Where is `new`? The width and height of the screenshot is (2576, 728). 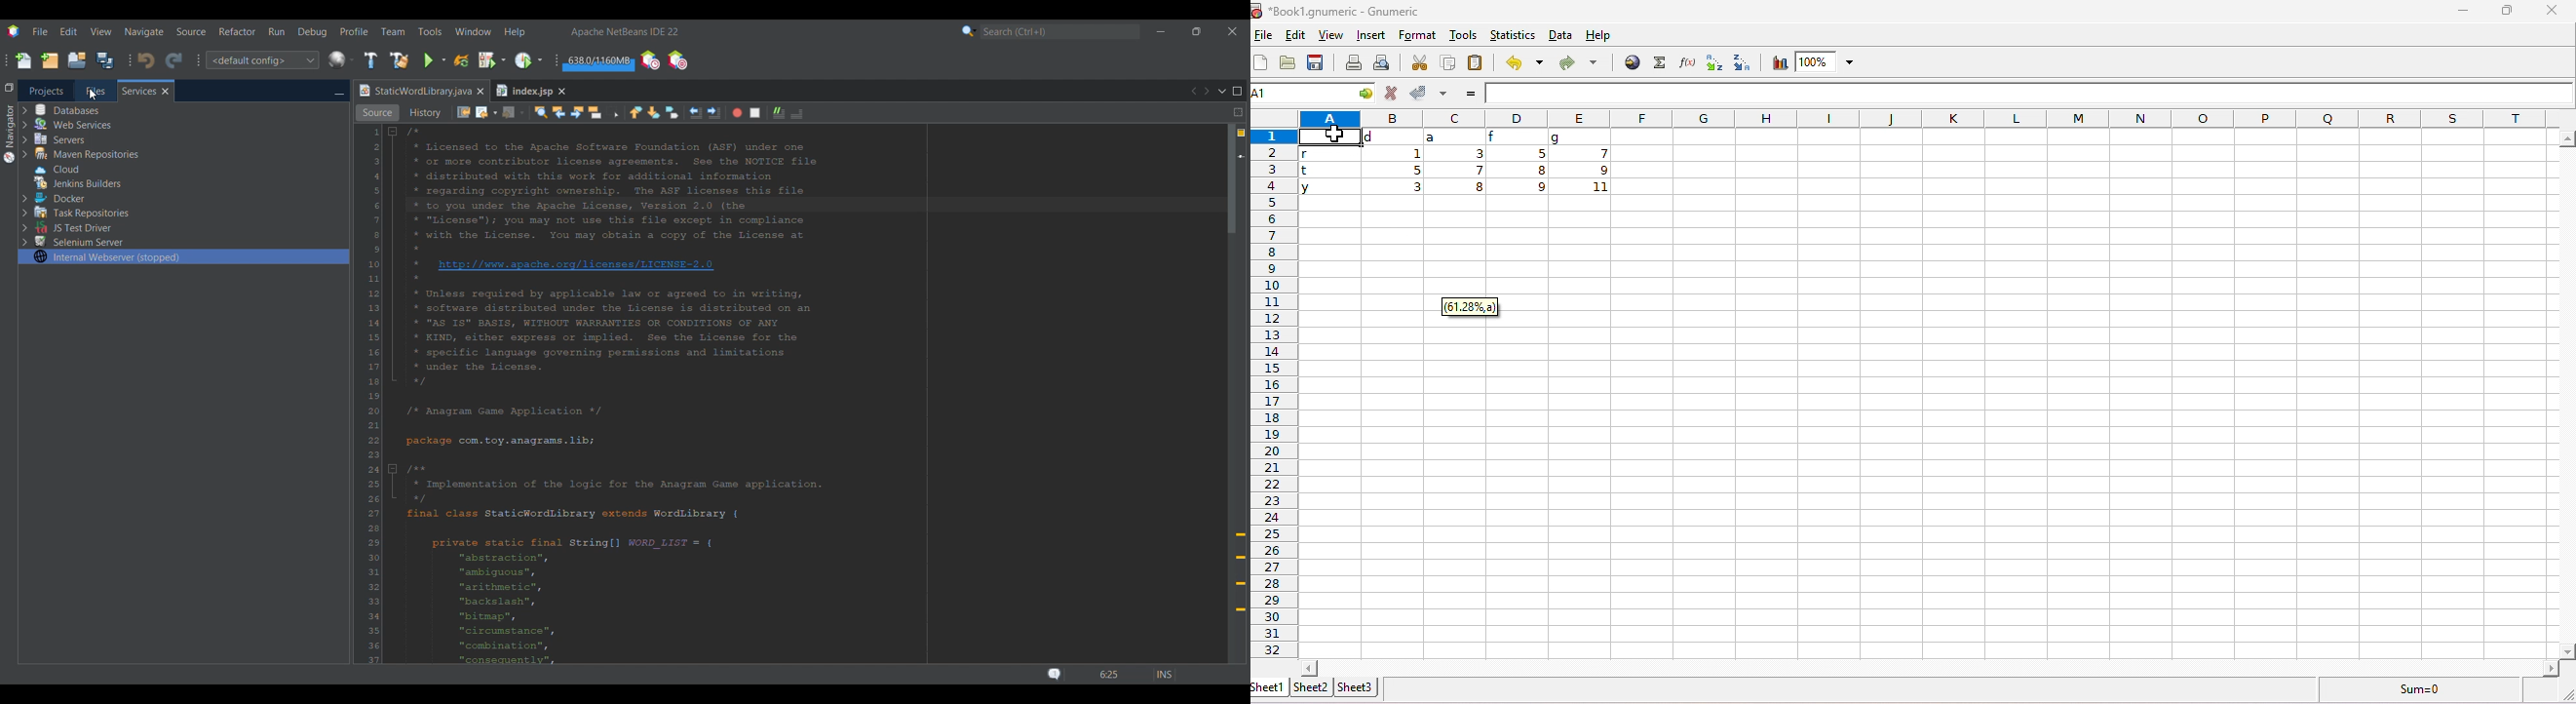
new is located at coordinates (1262, 63).